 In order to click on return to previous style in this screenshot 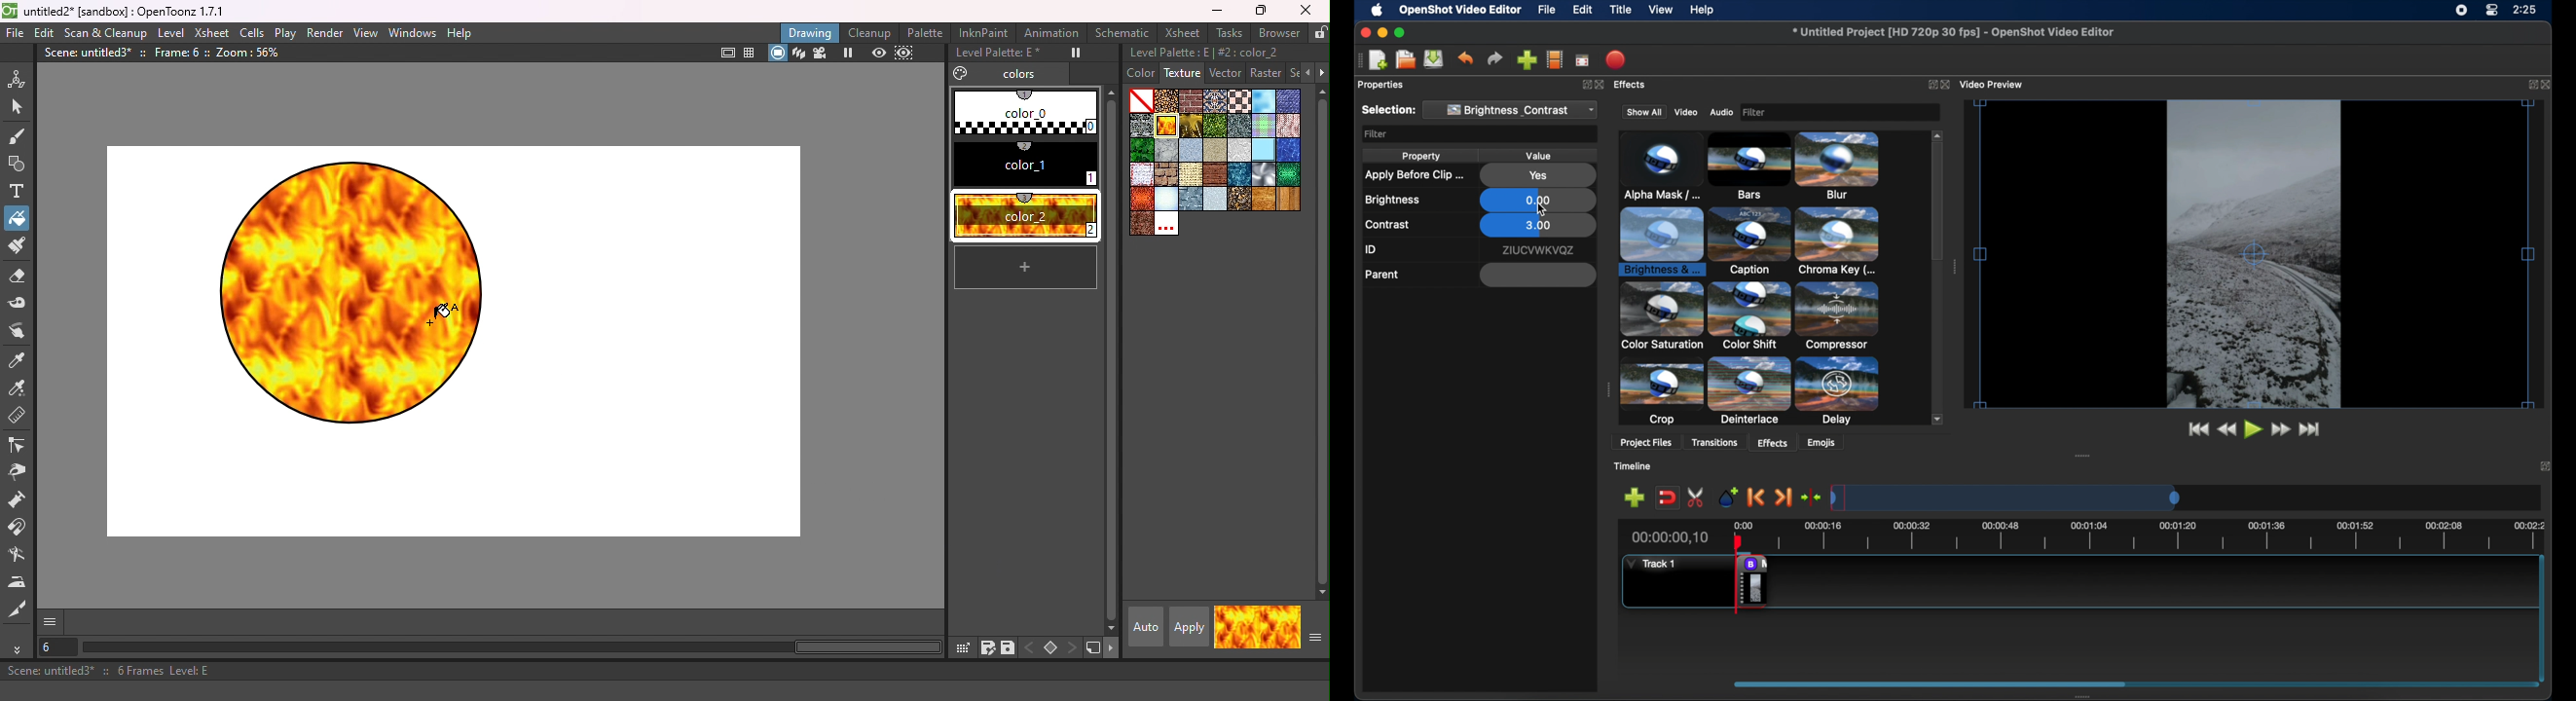, I will do `click(1279, 627)`.